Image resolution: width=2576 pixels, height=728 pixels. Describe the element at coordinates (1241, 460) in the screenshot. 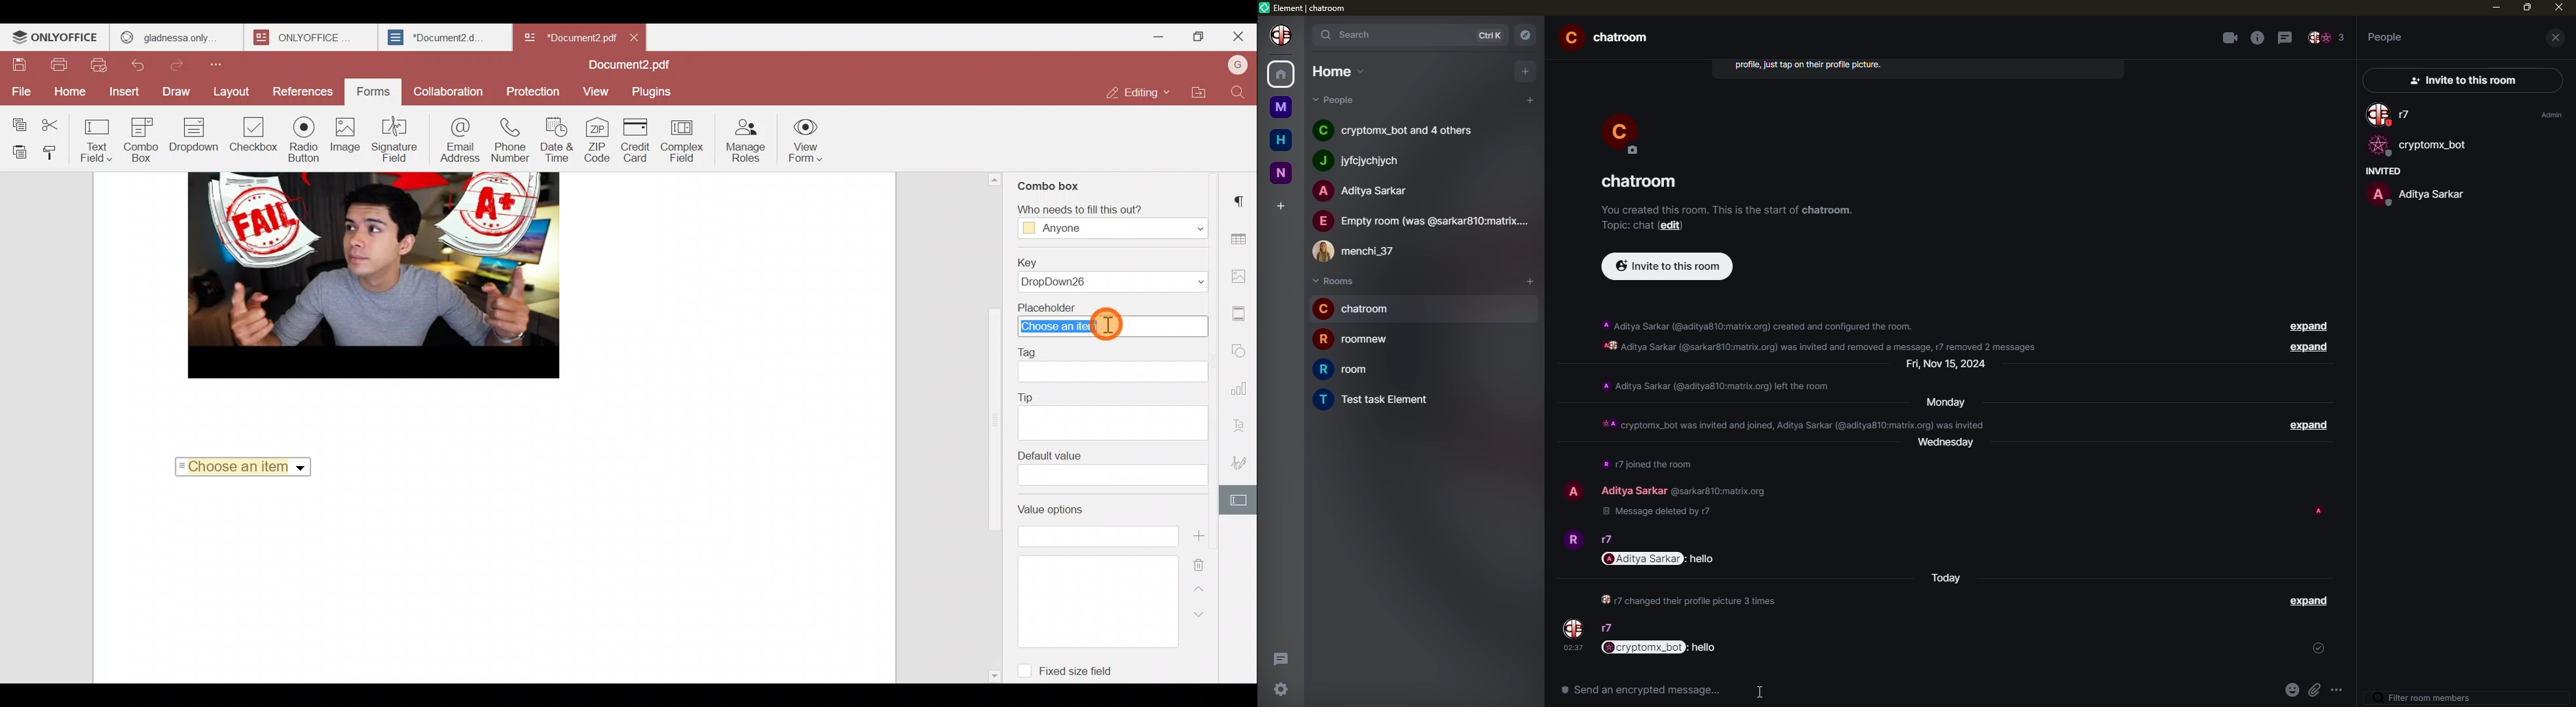

I see `Signature settings` at that location.